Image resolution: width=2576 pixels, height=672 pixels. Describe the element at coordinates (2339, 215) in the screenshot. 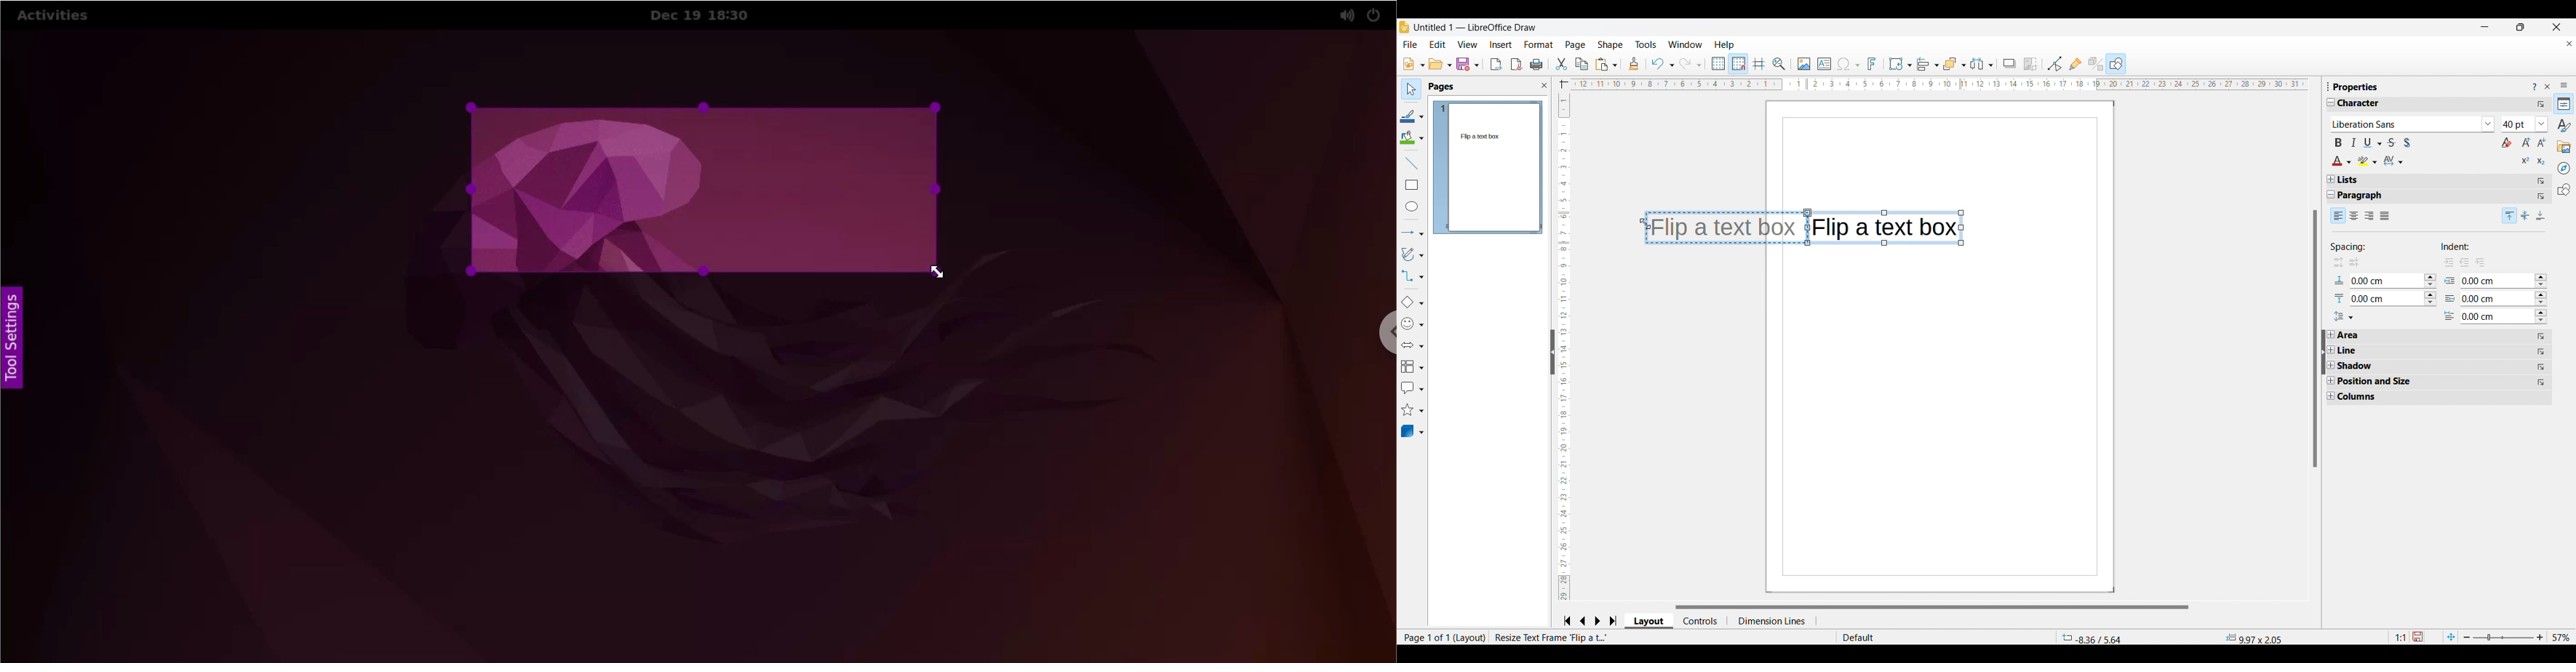

I see `Left alignment` at that location.